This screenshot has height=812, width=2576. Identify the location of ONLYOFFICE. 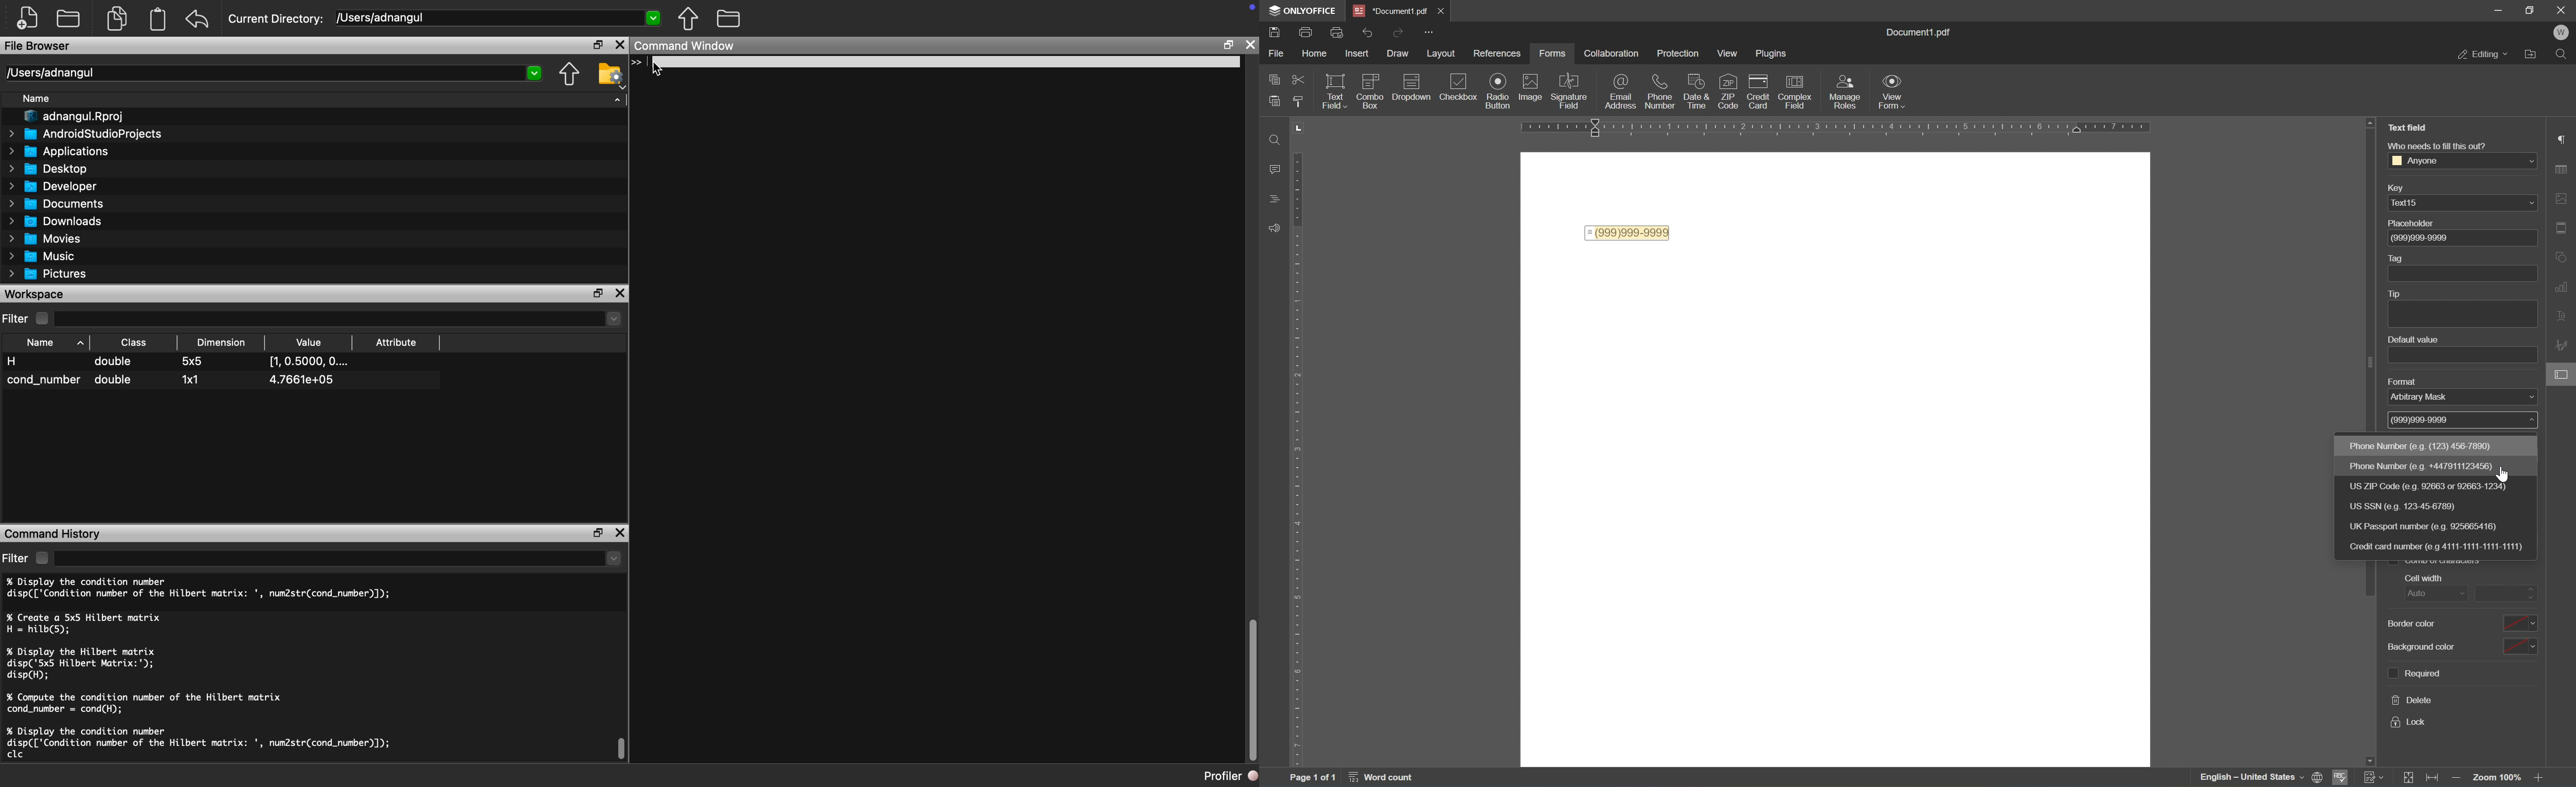
(1299, 8).